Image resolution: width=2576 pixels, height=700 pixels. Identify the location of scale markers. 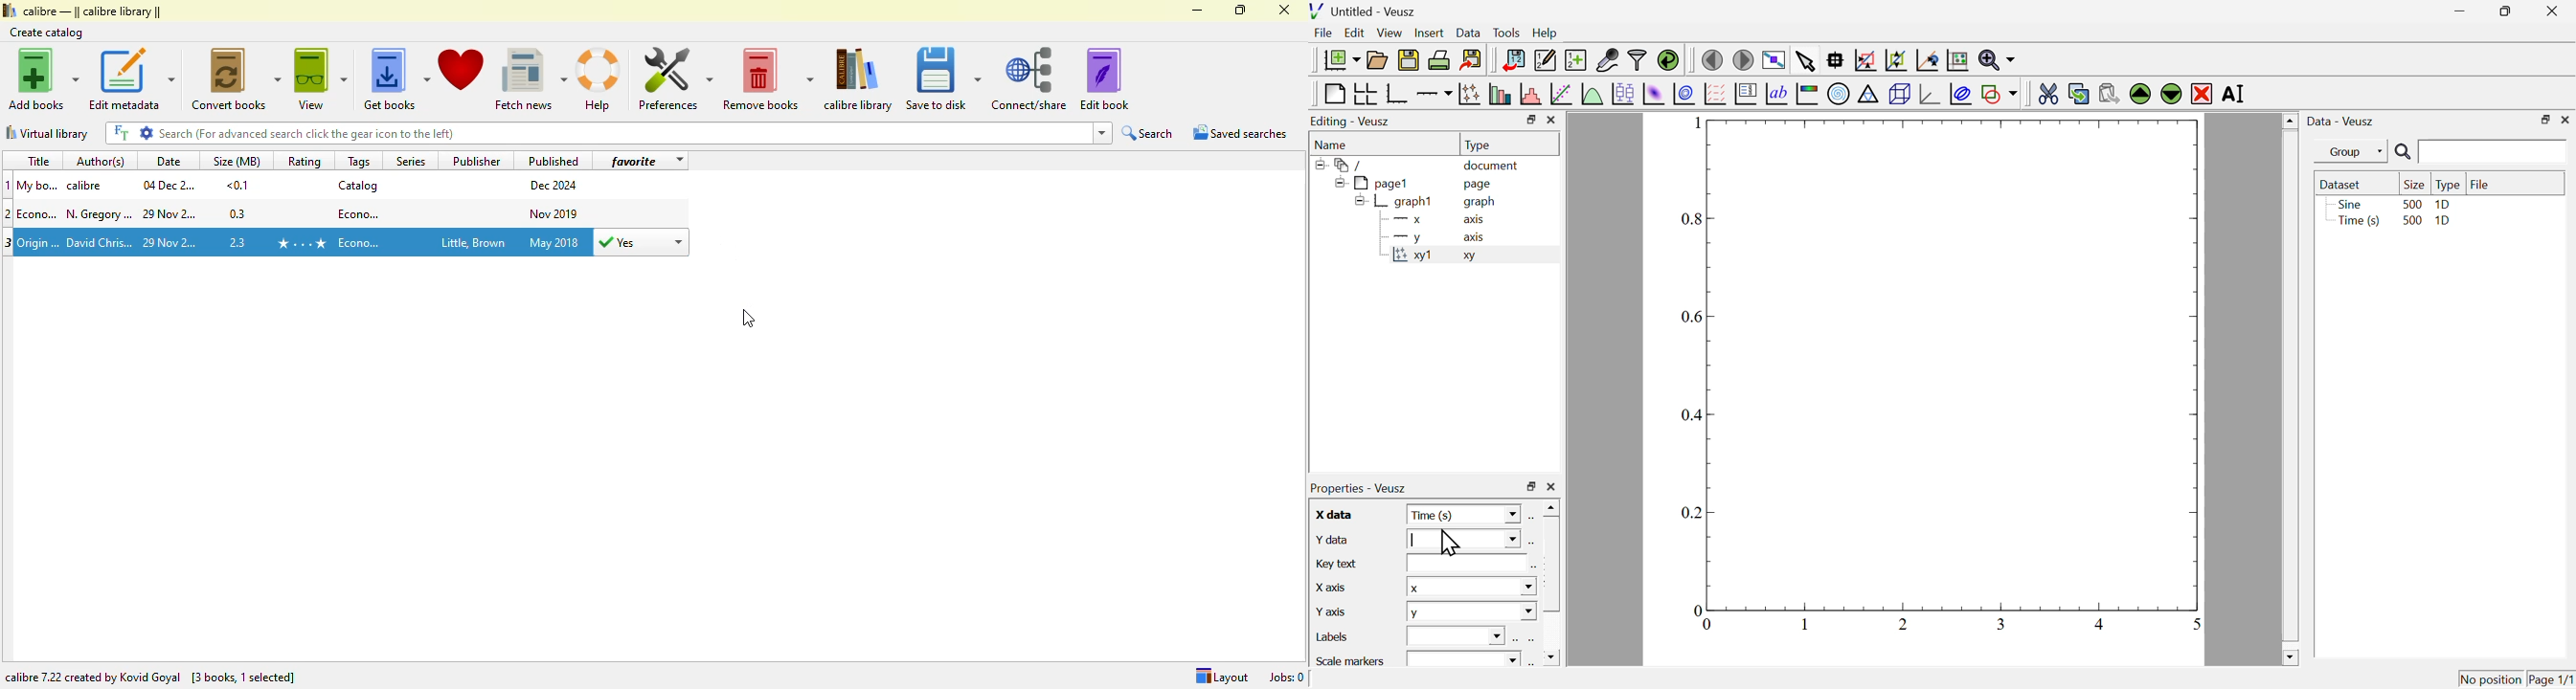
(1353, 659).